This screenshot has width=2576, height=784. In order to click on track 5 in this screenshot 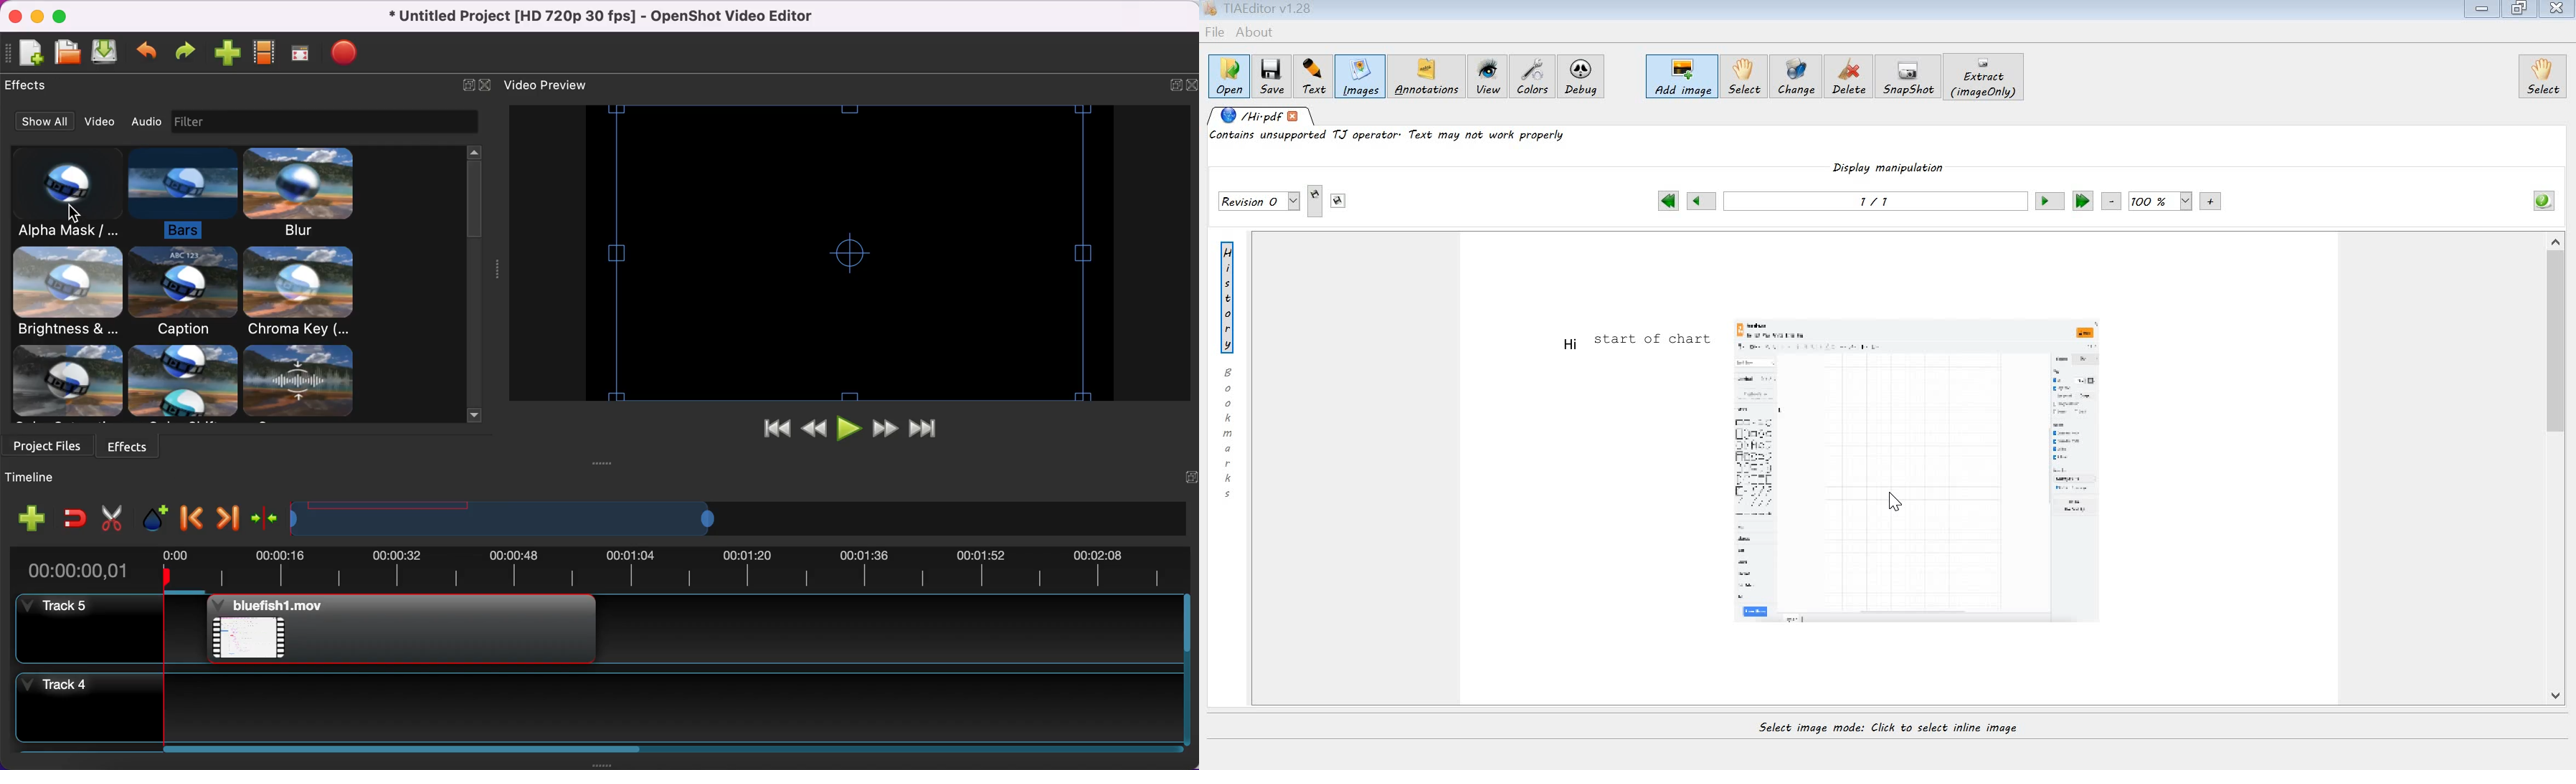, I will do `click(604, 634)`.